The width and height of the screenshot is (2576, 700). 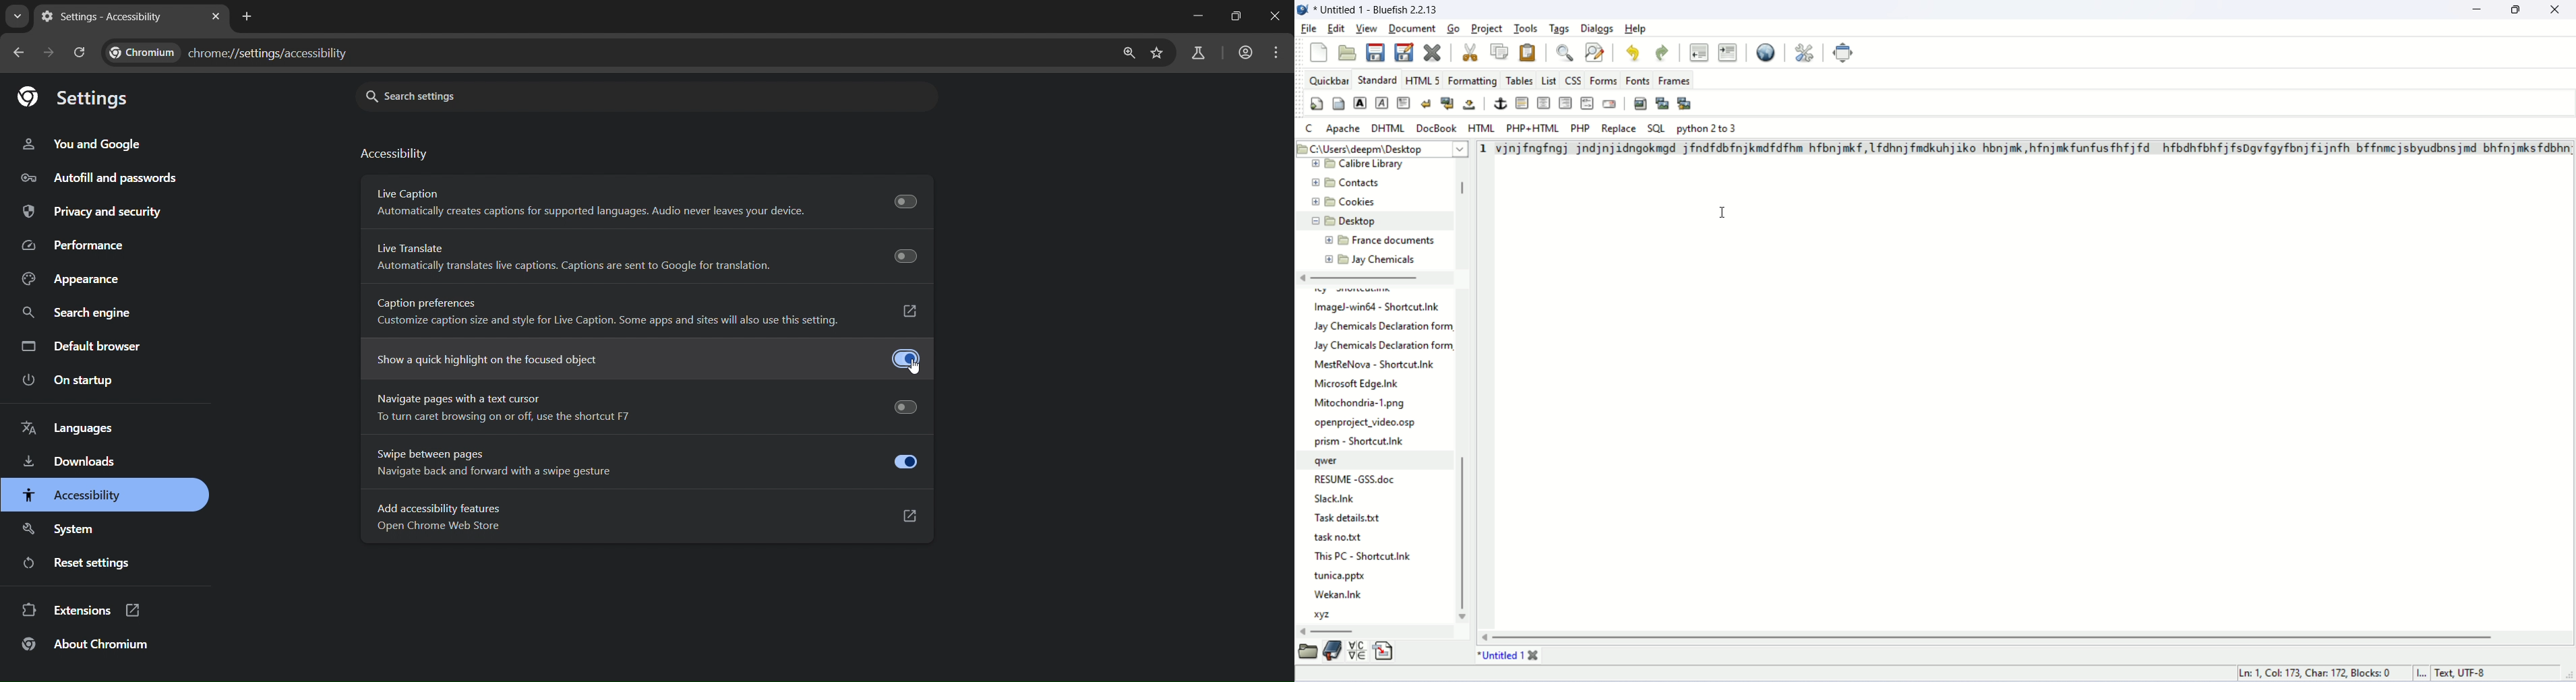 What do you see at coordinates (1331, 499) in the screenshot?
I see `Slack.Ink` at bounding box center [1331, 499].